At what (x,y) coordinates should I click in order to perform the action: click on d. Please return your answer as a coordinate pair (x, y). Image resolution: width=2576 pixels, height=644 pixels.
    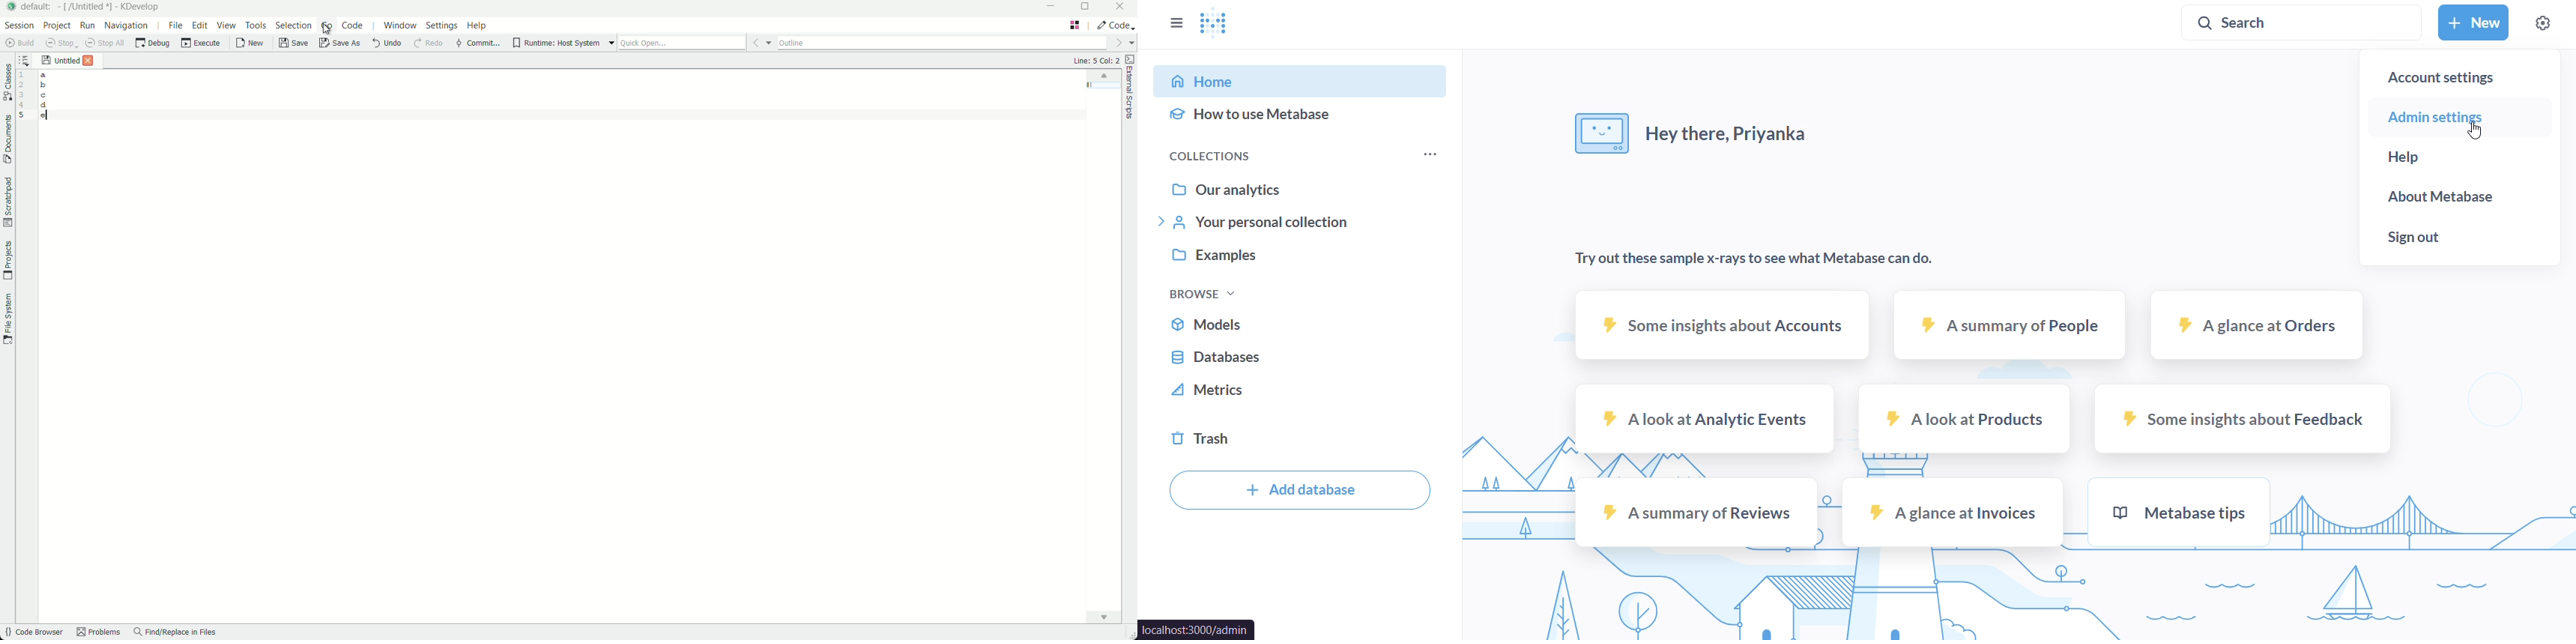
    Looking at the image, I should click on (44, 107).